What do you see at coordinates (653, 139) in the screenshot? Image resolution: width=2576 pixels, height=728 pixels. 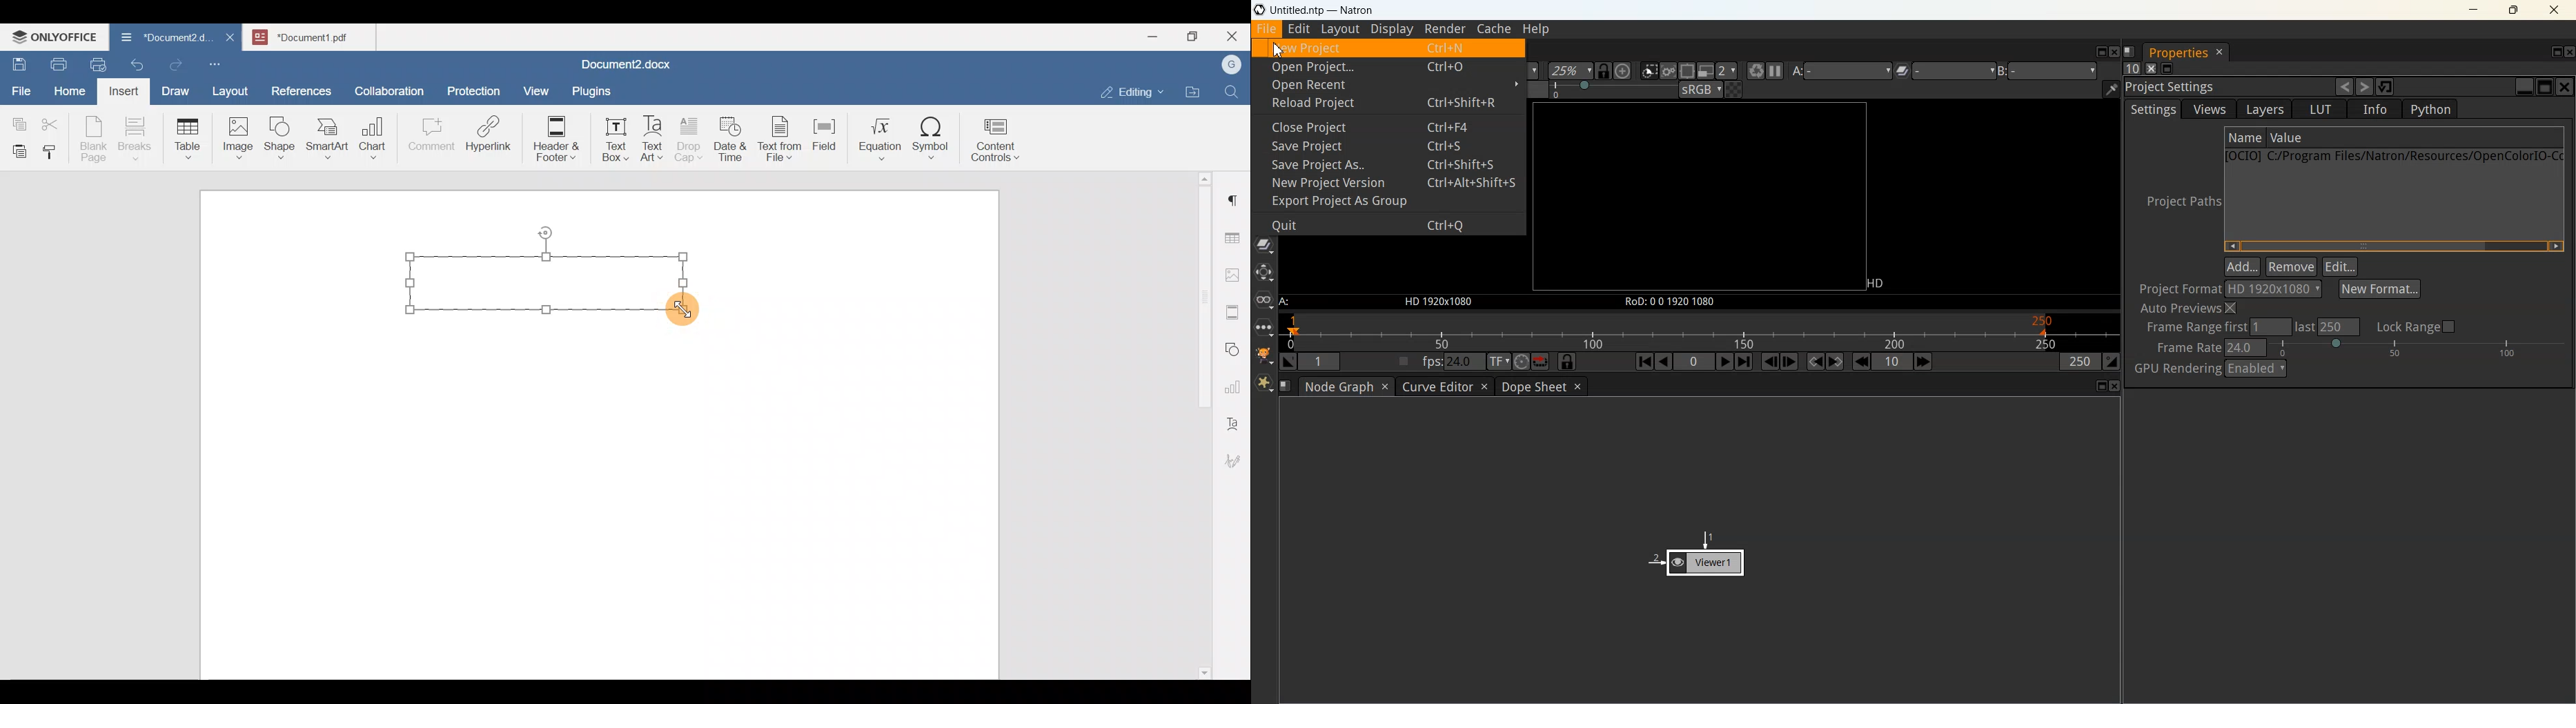 I see `Text Art` at bounding box center [653, 139].